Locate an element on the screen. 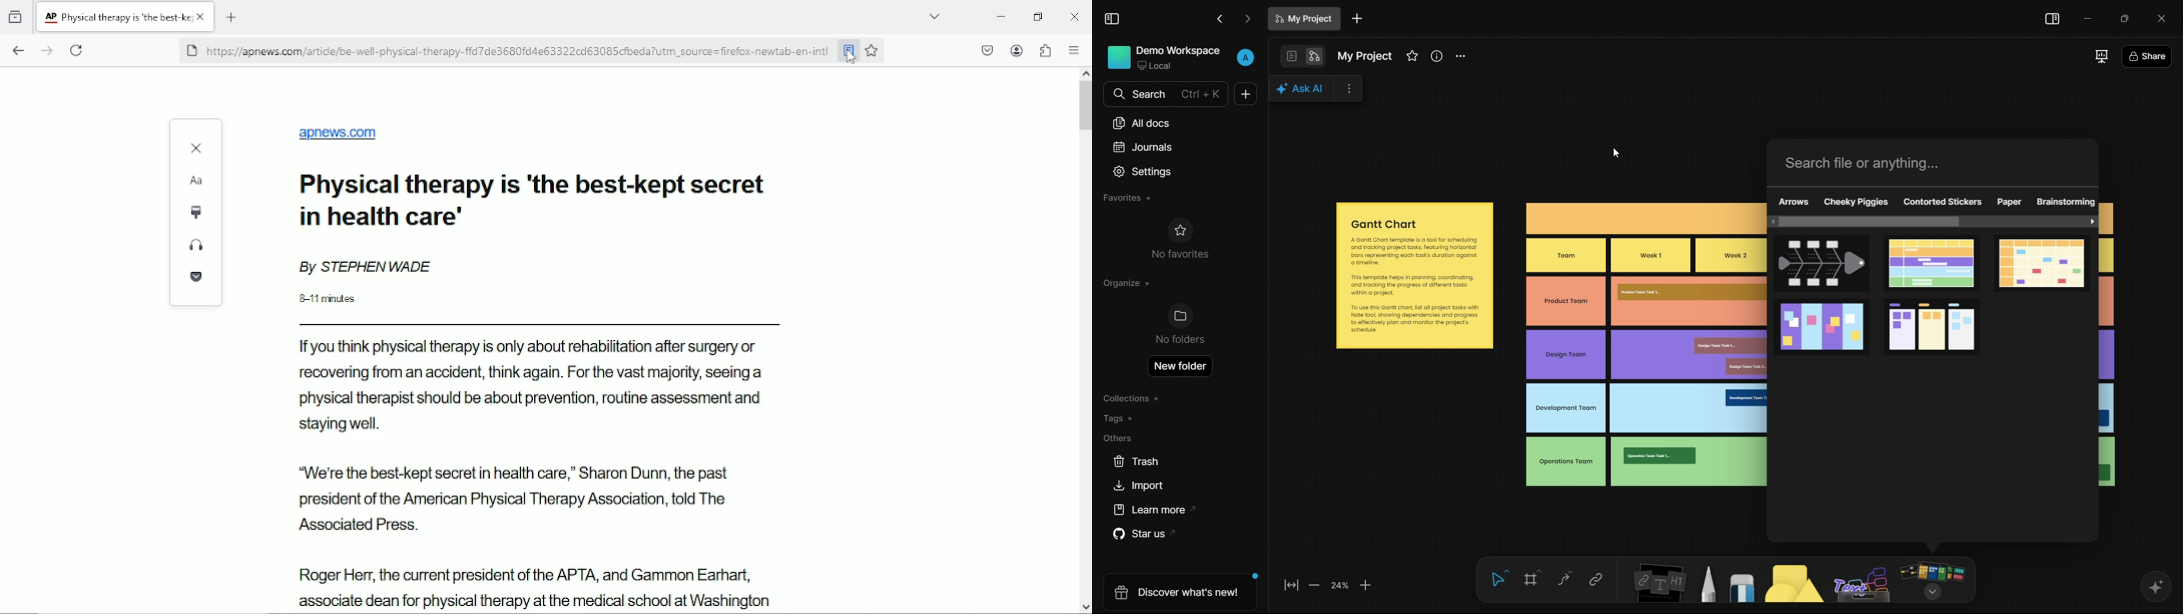  open application menu is located at coordinates (1074, 49).